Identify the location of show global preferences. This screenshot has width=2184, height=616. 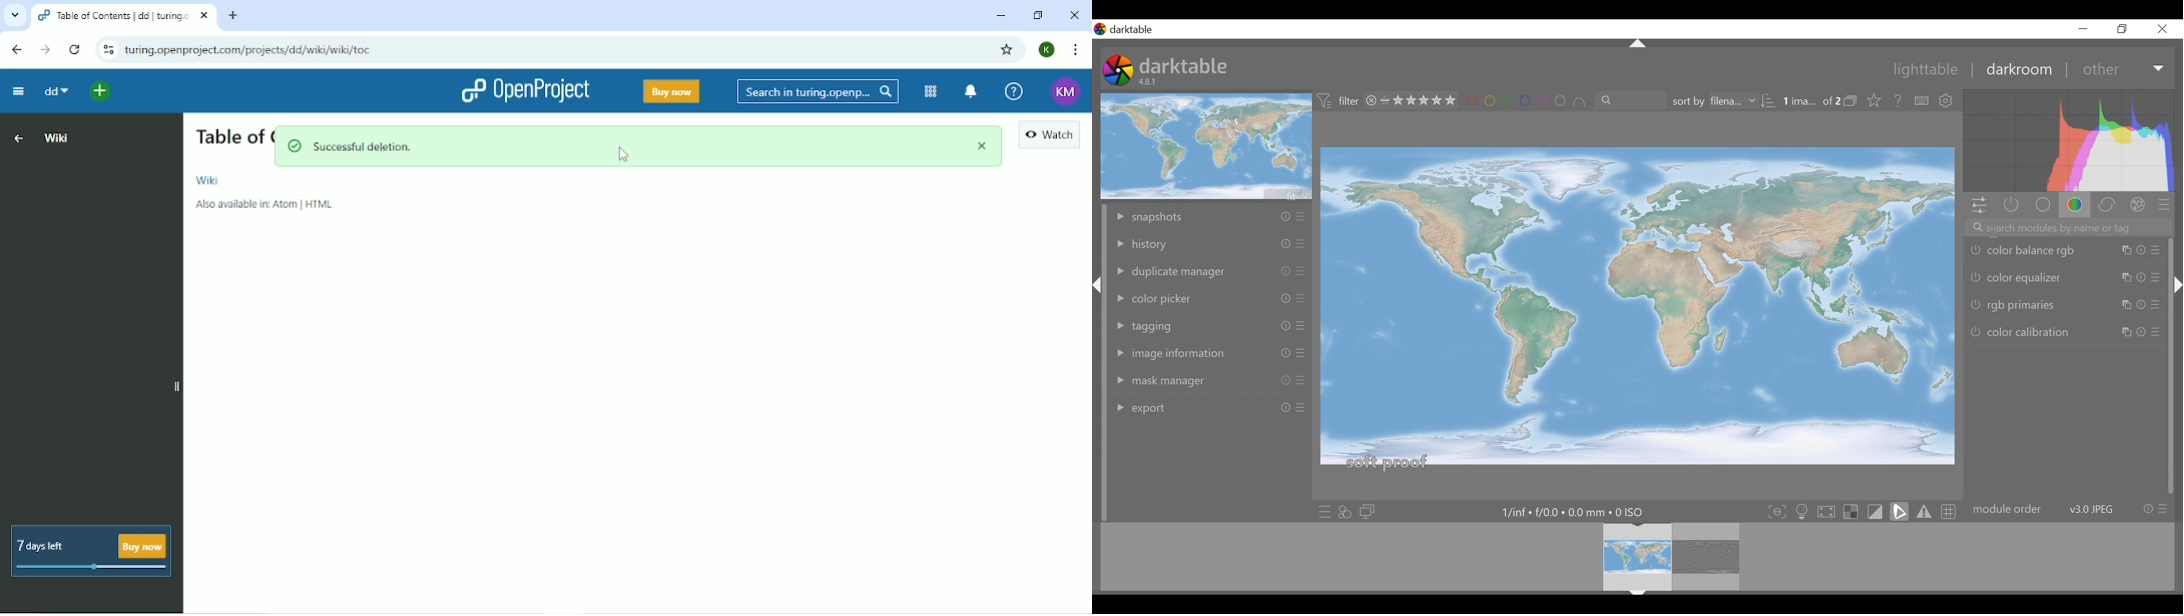
(1949, 102).